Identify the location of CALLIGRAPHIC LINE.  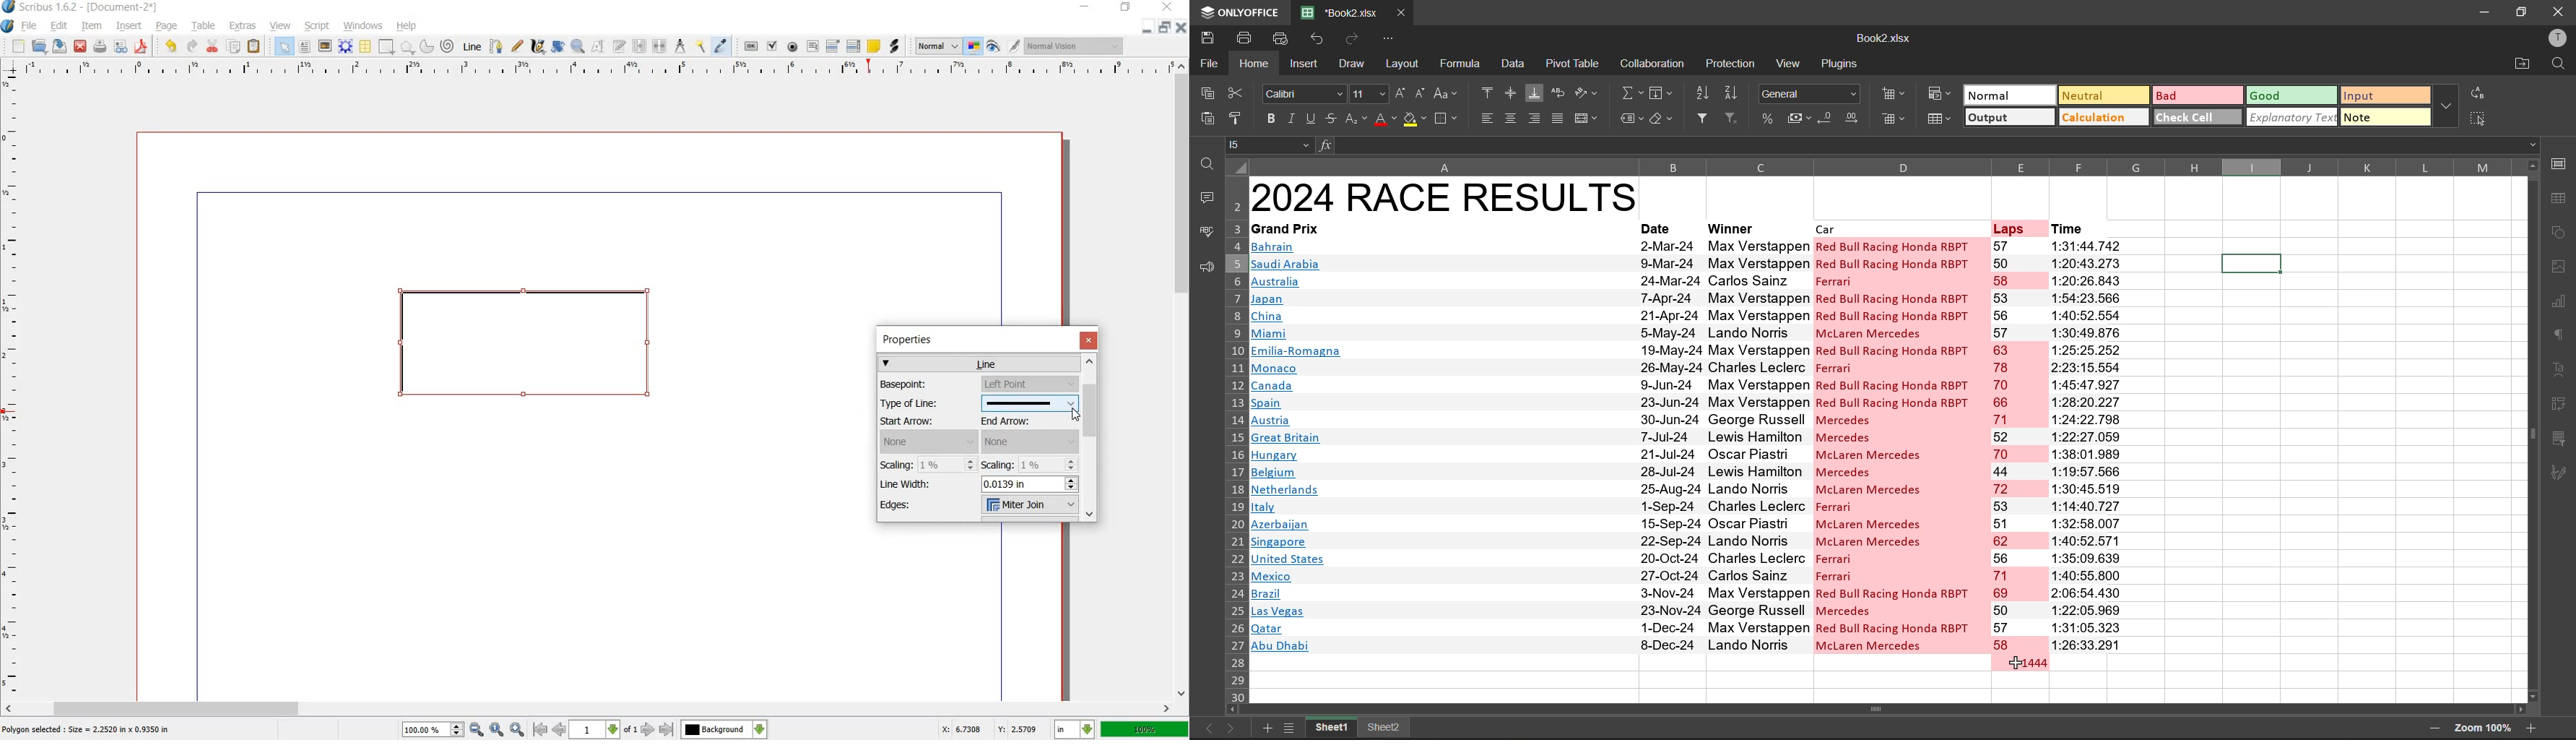
(537, 46).